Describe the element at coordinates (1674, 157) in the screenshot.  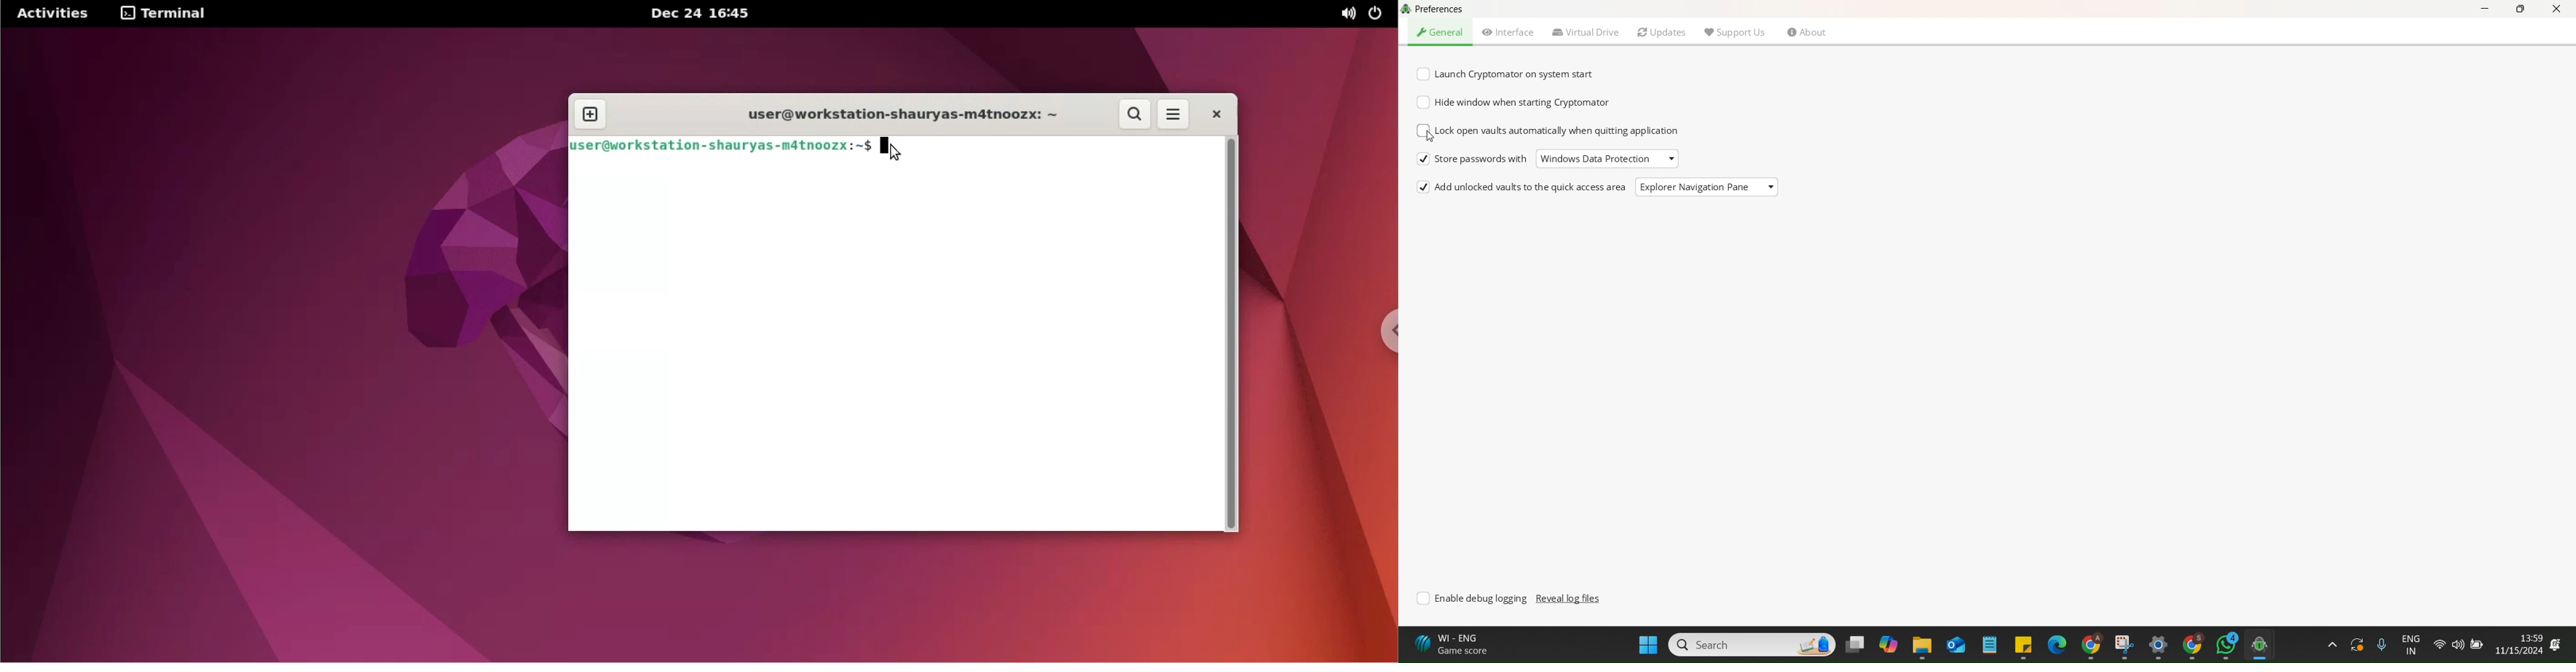
I see `Drop Down` at that location.